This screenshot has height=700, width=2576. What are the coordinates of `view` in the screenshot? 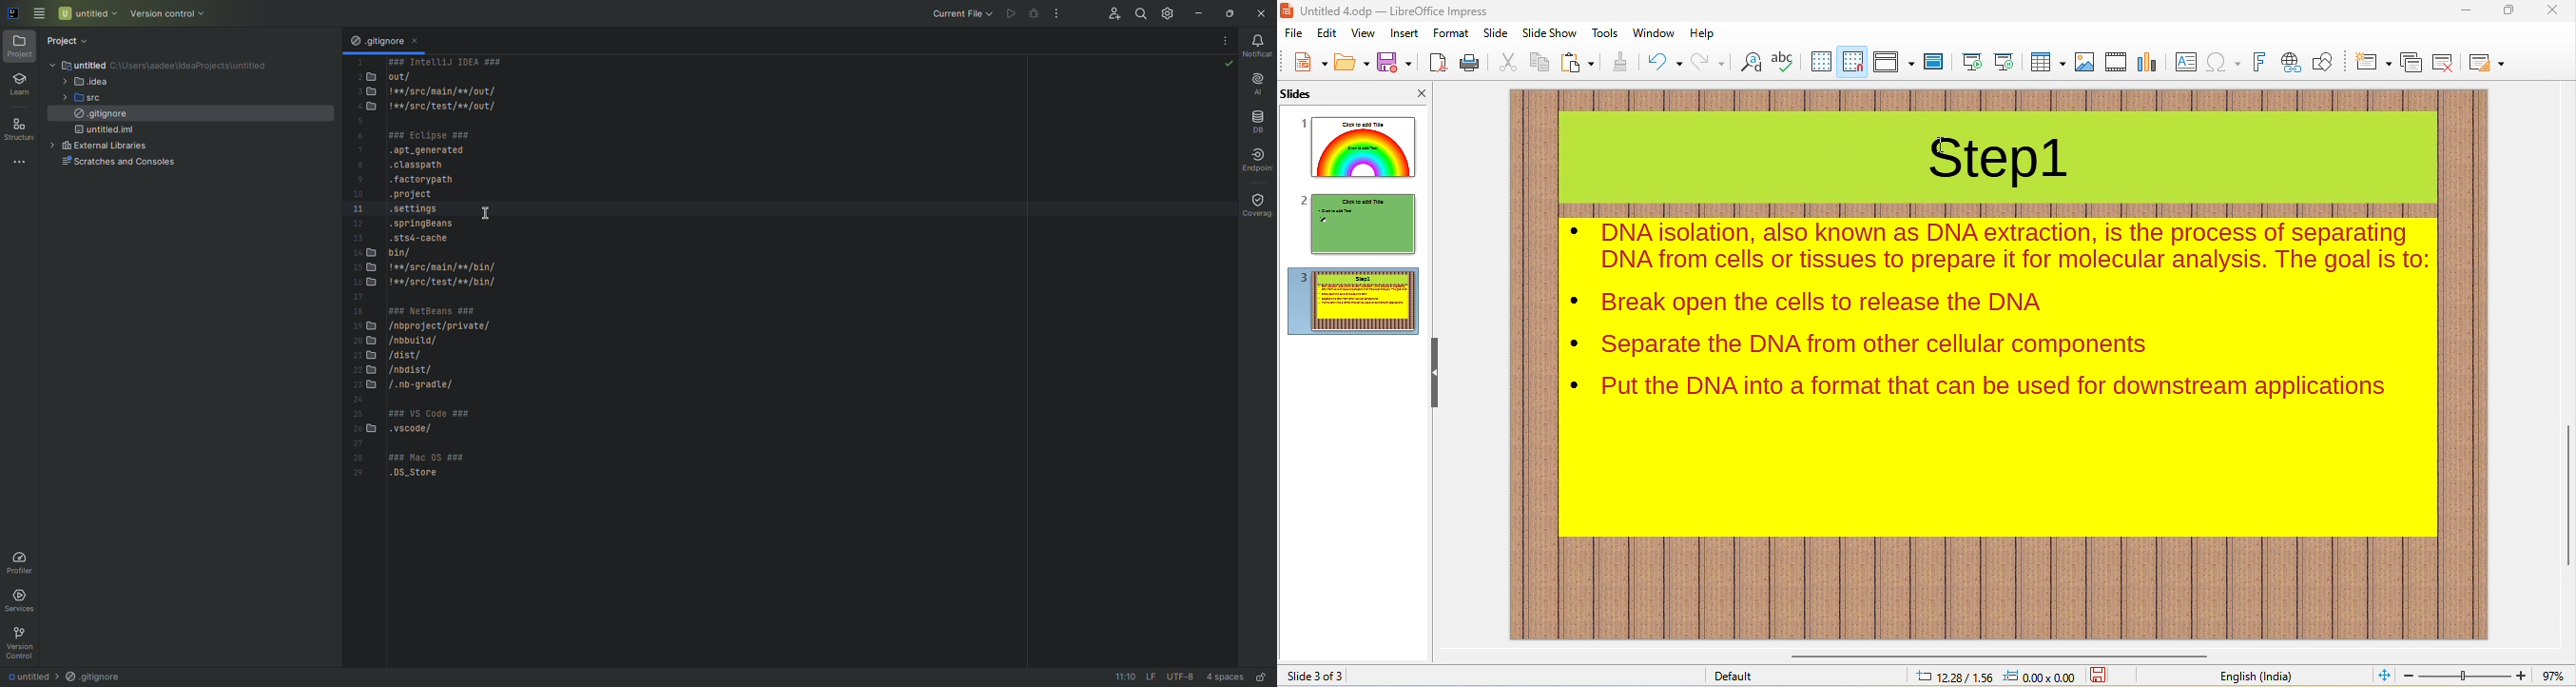 It's located at (1366, 34).